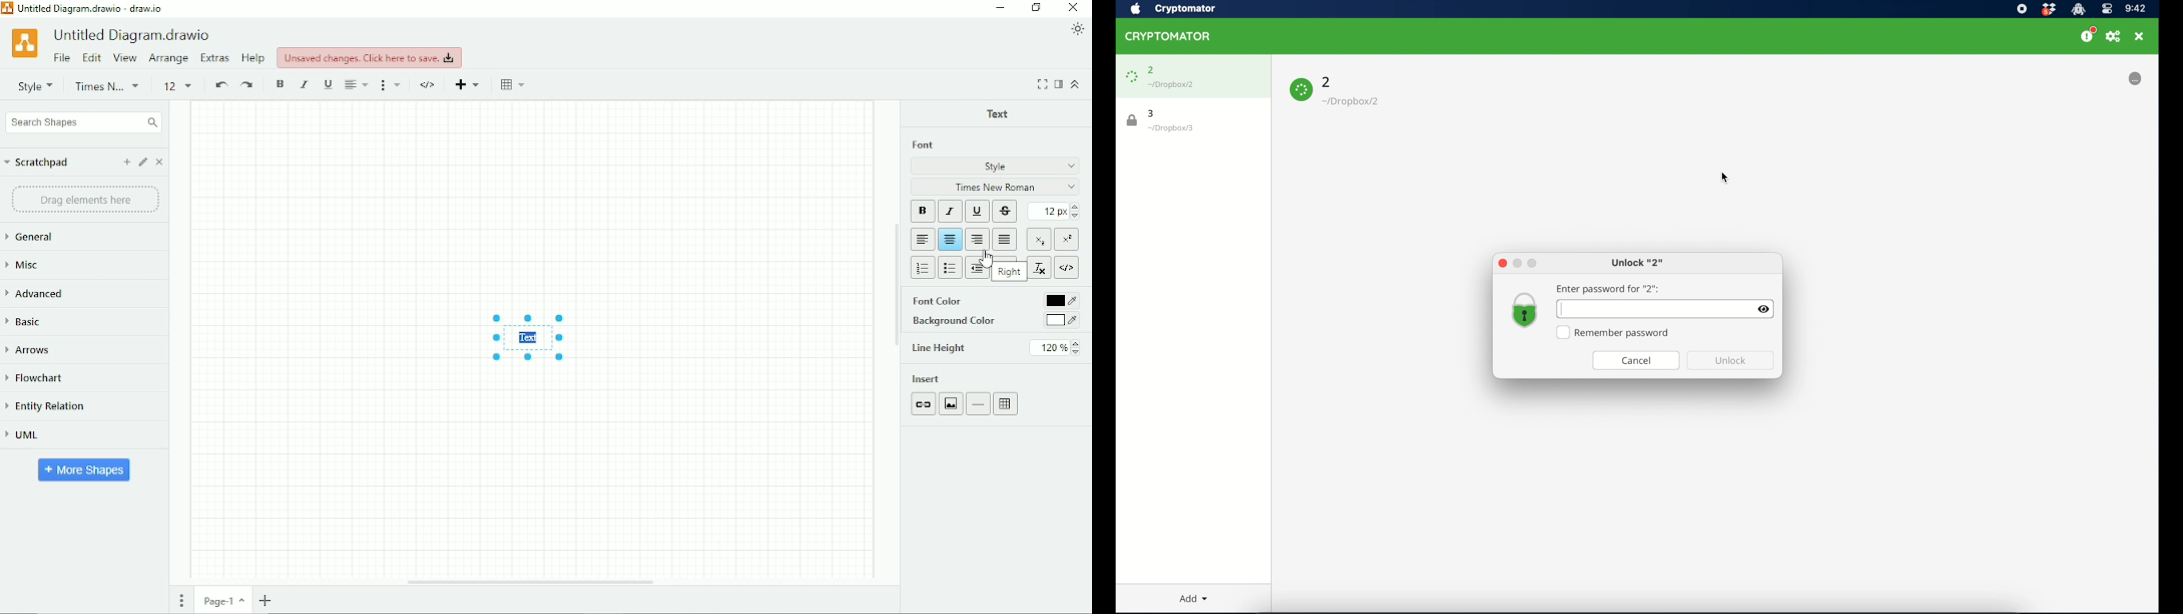  I want to click on Helvetica, so click(110, 86).